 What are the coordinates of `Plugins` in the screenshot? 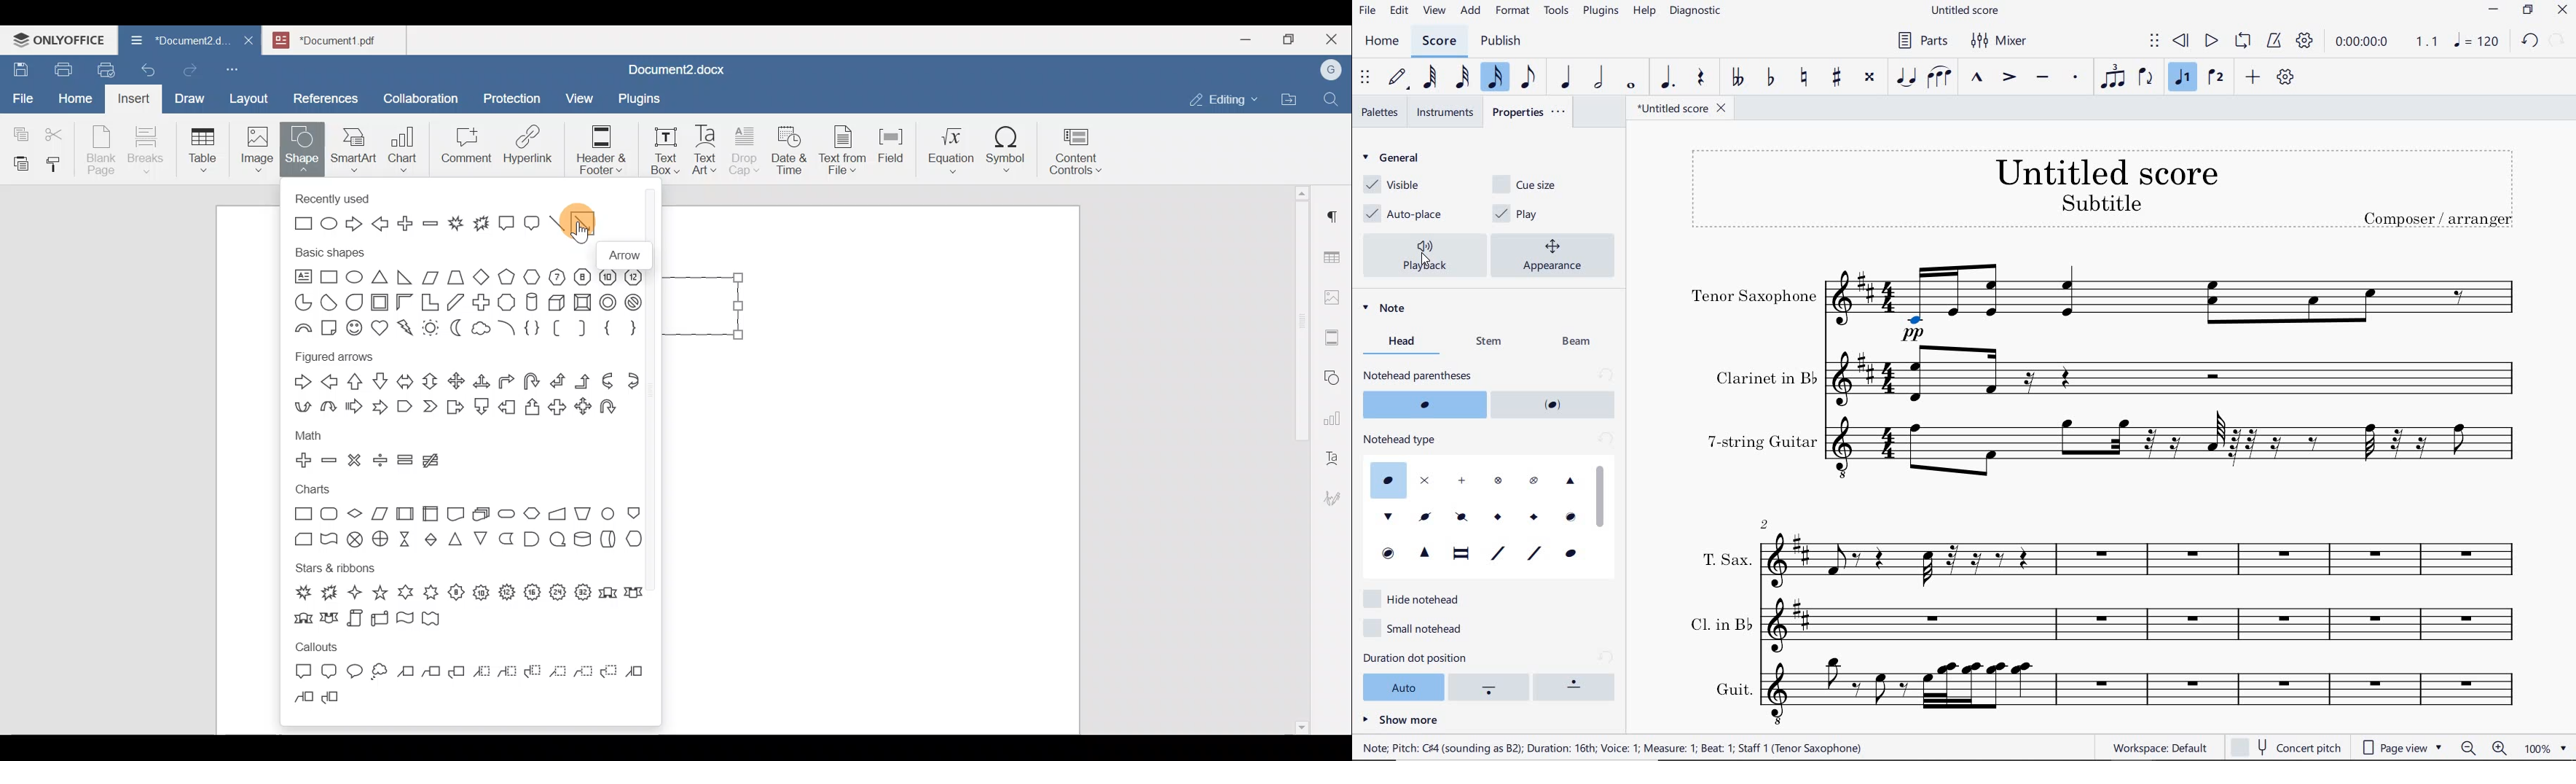 It's located at (644, 97).